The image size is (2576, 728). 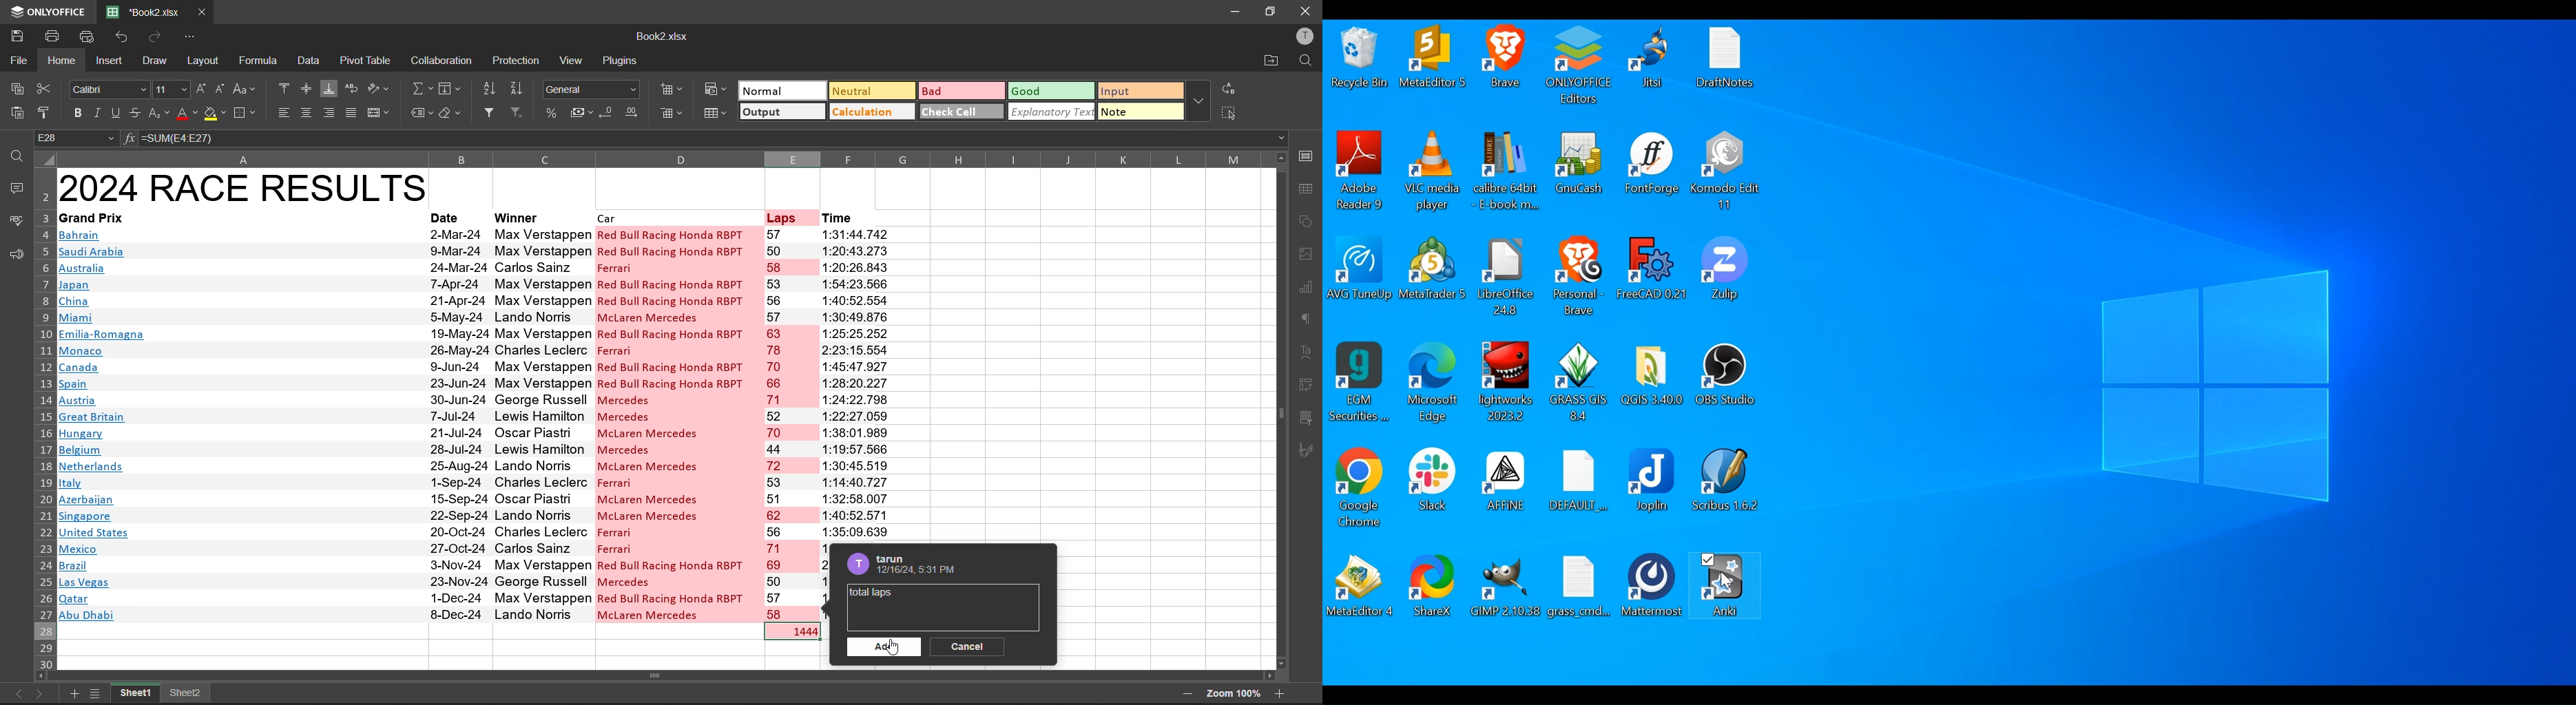 What do you see at coordinates (1652, 166) in the screenshot?
I see `FontForge Desktop icon` at bounding box center [1652, 166].